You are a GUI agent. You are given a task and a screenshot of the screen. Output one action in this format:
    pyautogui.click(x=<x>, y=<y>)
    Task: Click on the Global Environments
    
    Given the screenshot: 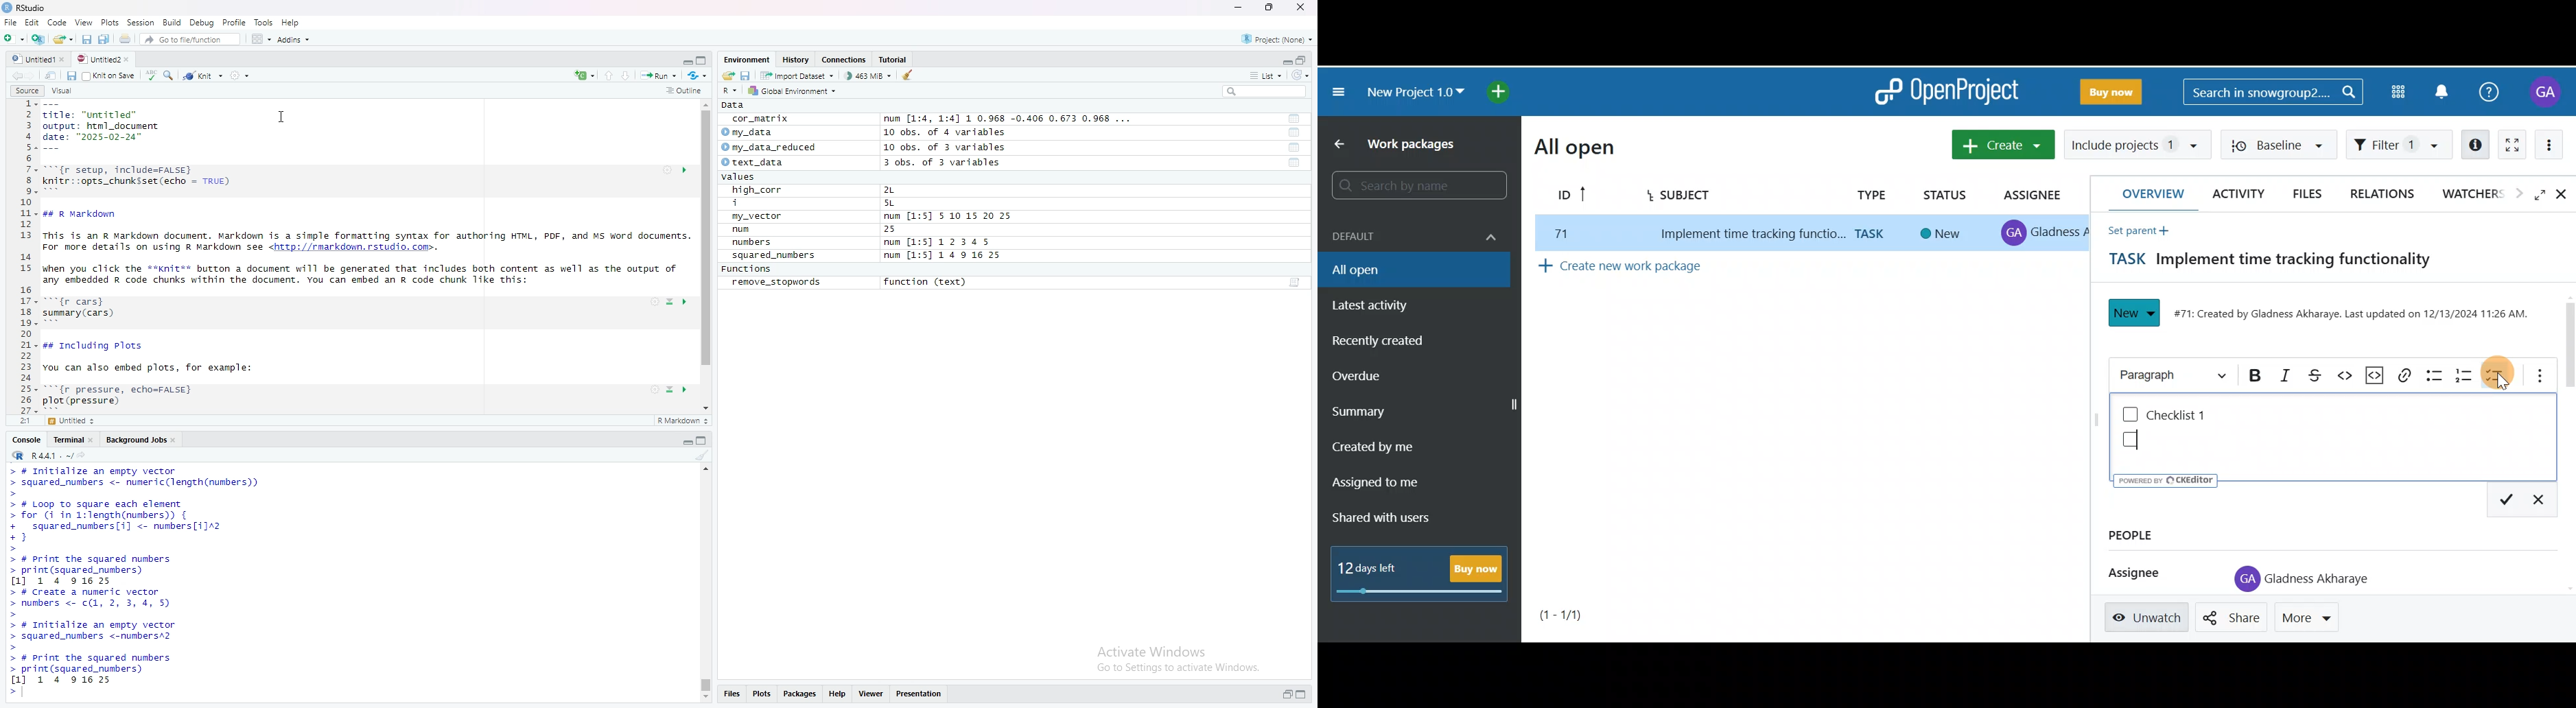 What is the action you would take?
    pyautogui.click(x=791, y=91)
    